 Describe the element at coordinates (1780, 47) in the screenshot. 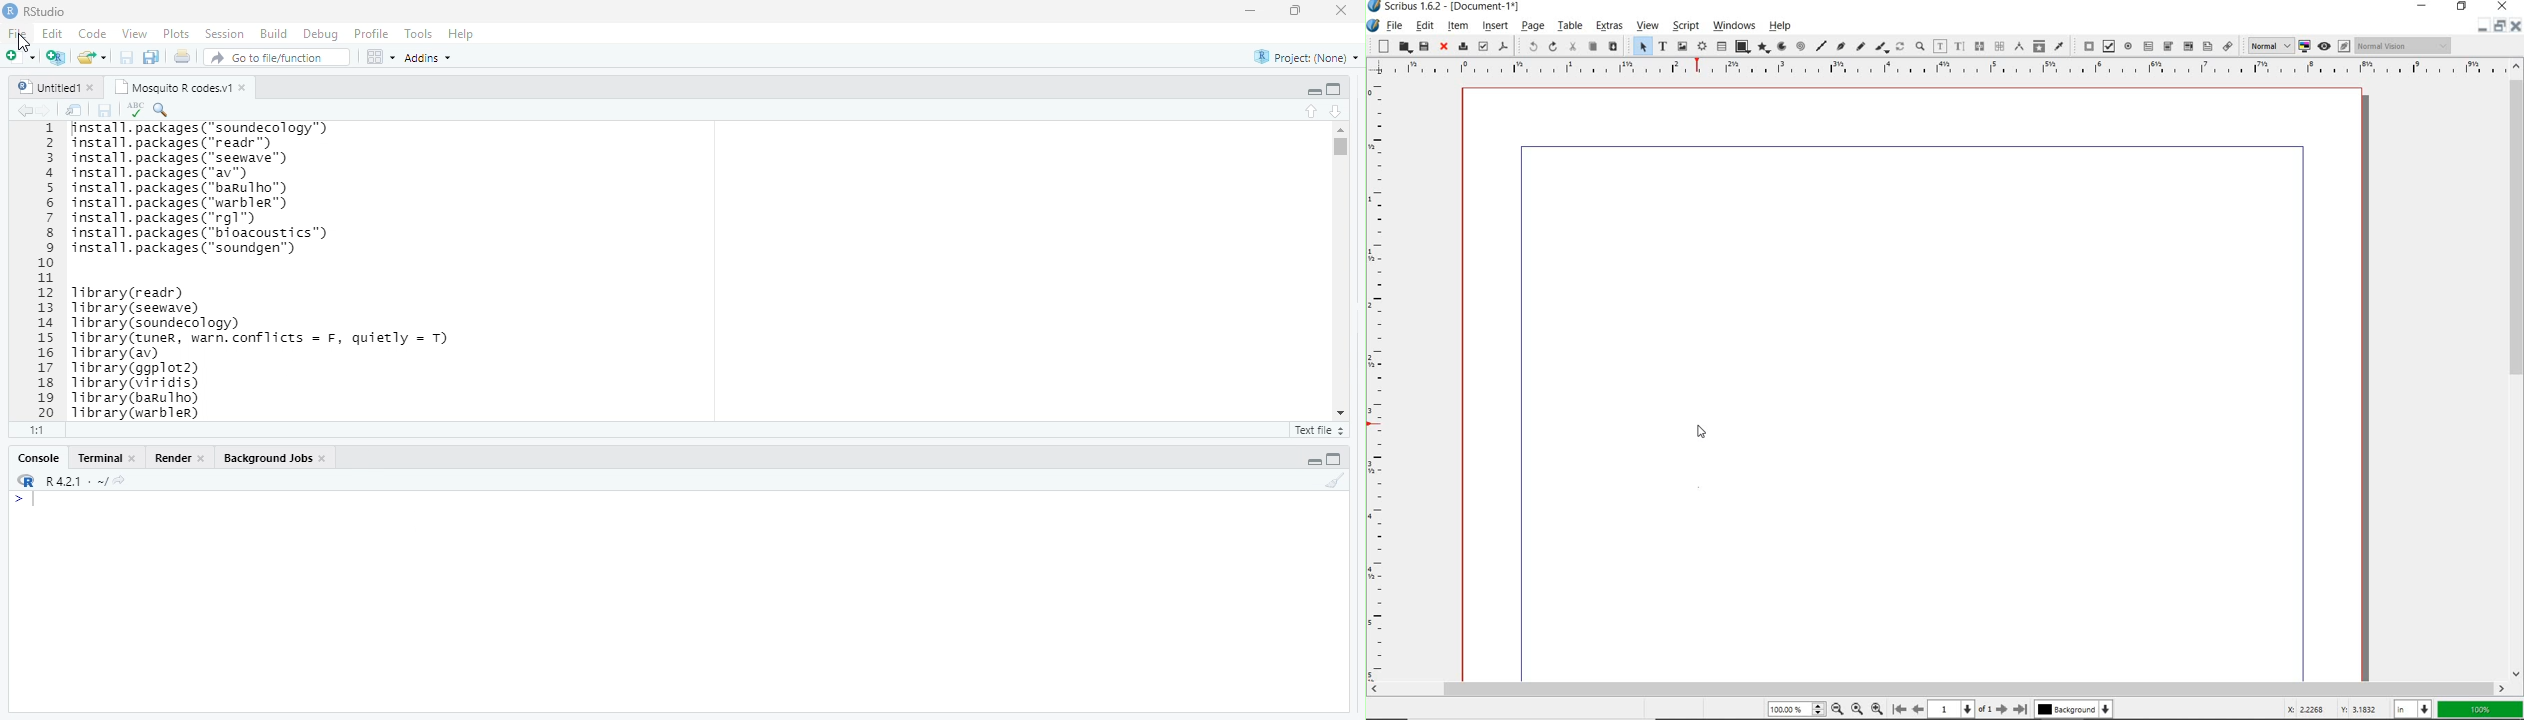

I see `arc` at that location.